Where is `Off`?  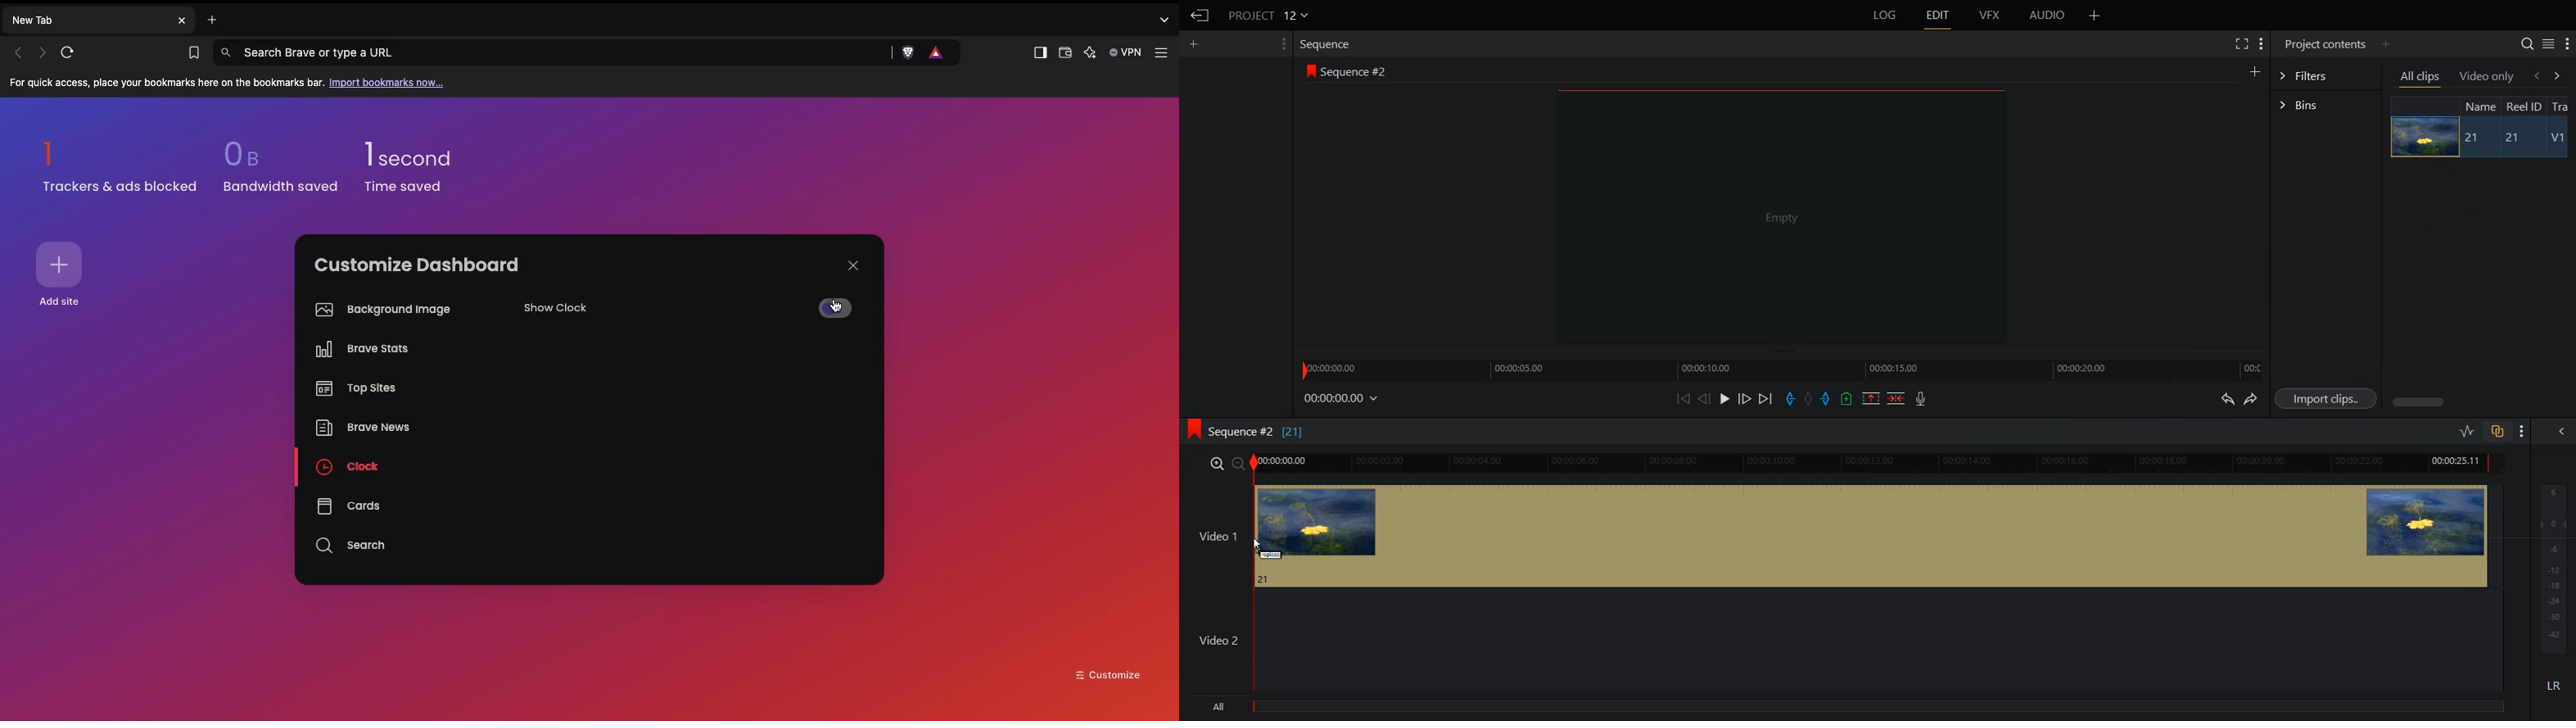
Off is located at coordinates (834, 307).